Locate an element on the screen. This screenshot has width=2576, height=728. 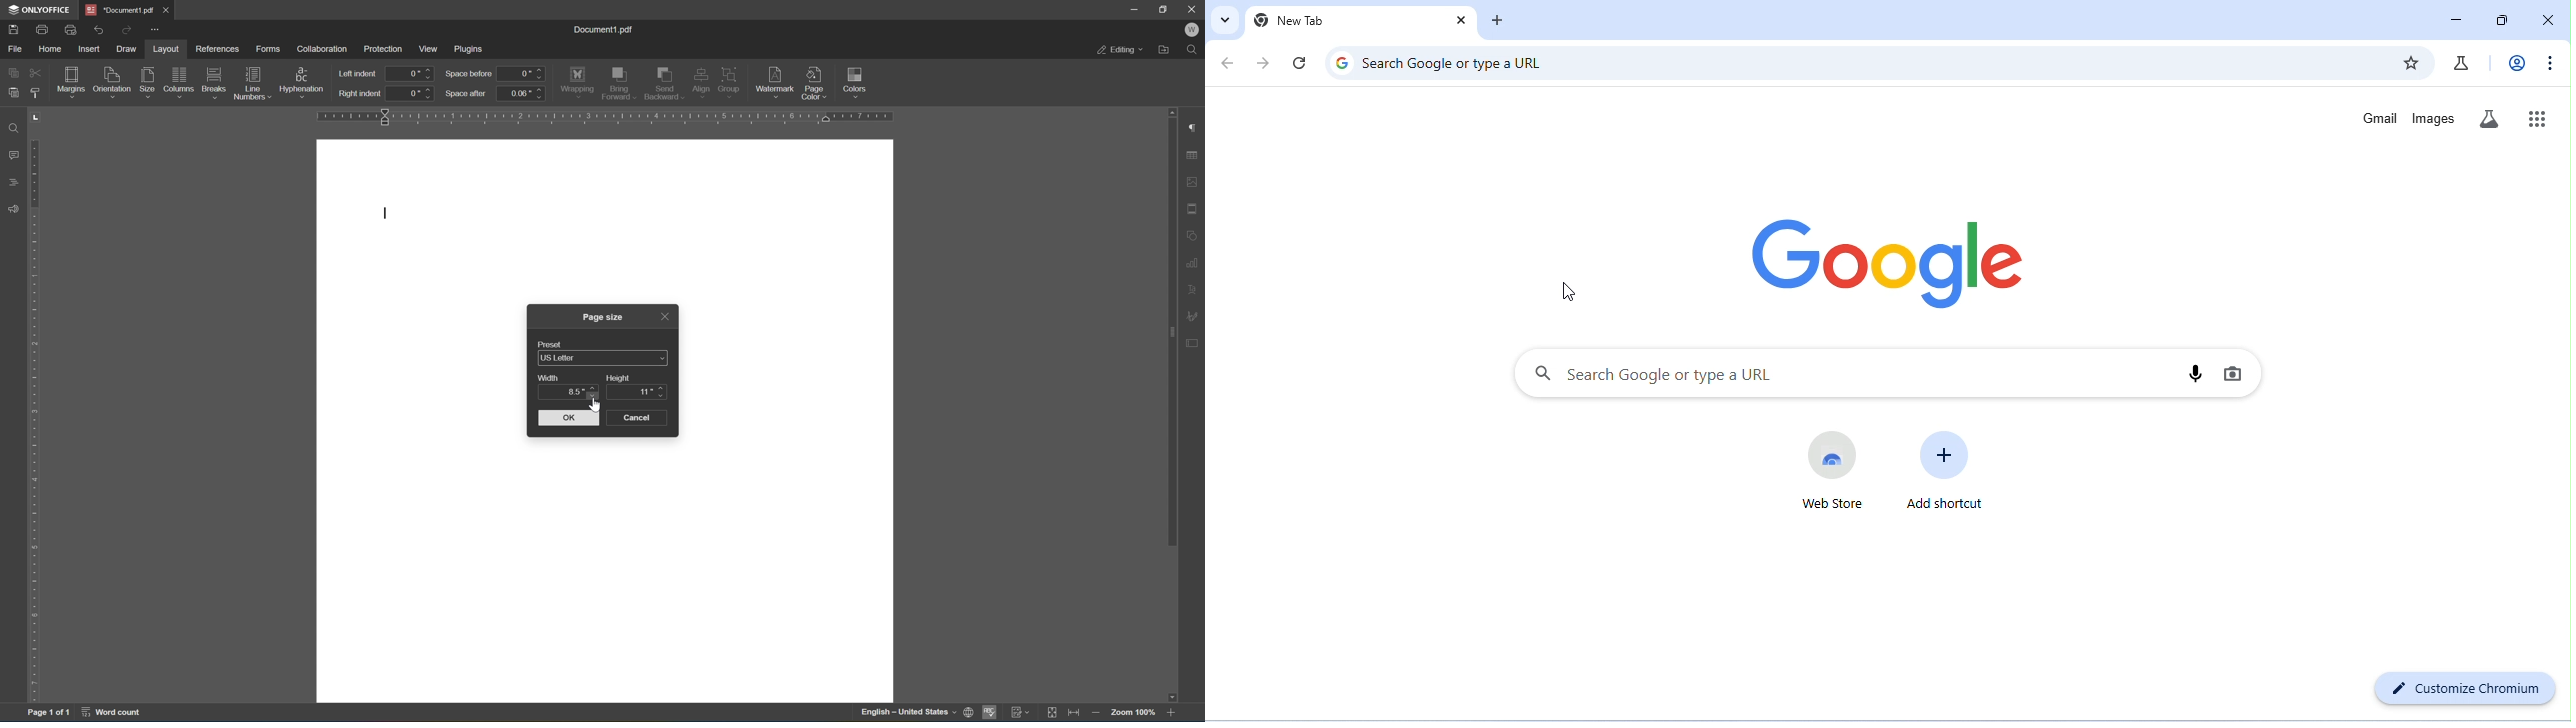
search by image is located at coordinates (2235, 375).